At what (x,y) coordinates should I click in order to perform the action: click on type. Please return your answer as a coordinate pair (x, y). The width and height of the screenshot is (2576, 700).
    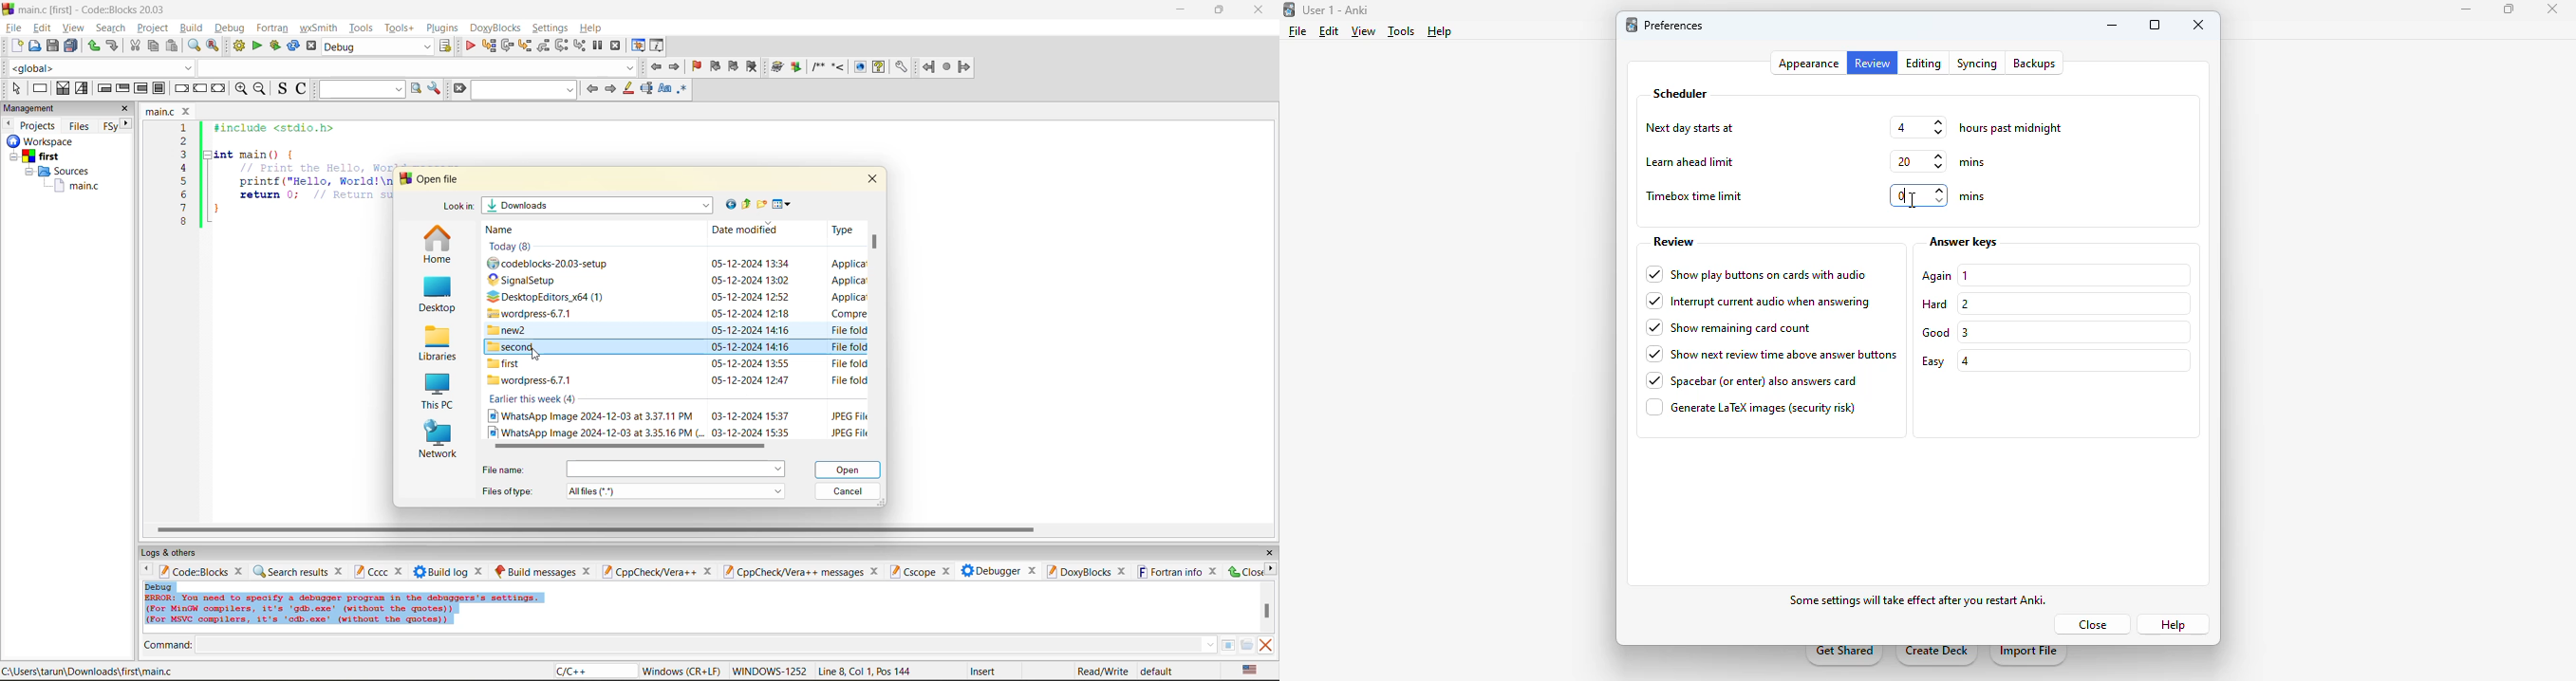
    Looking at the image, I should click on (848, 432).